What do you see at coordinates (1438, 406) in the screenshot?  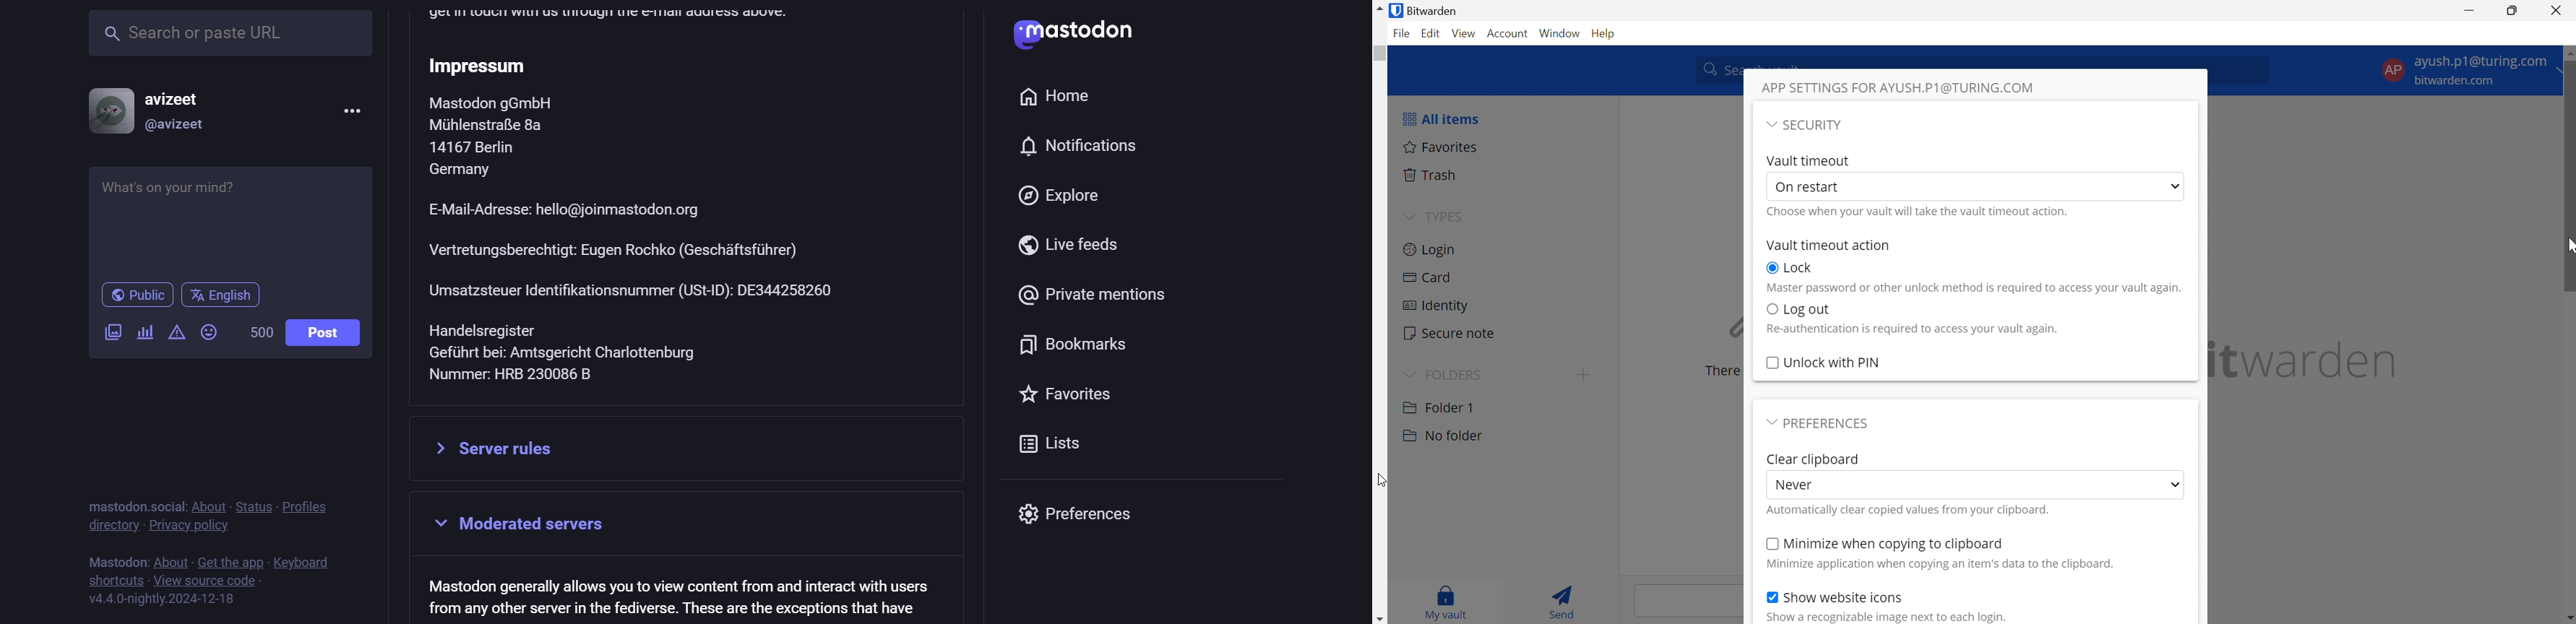 I see `Folder 1` at bounding box center [1438, 406].